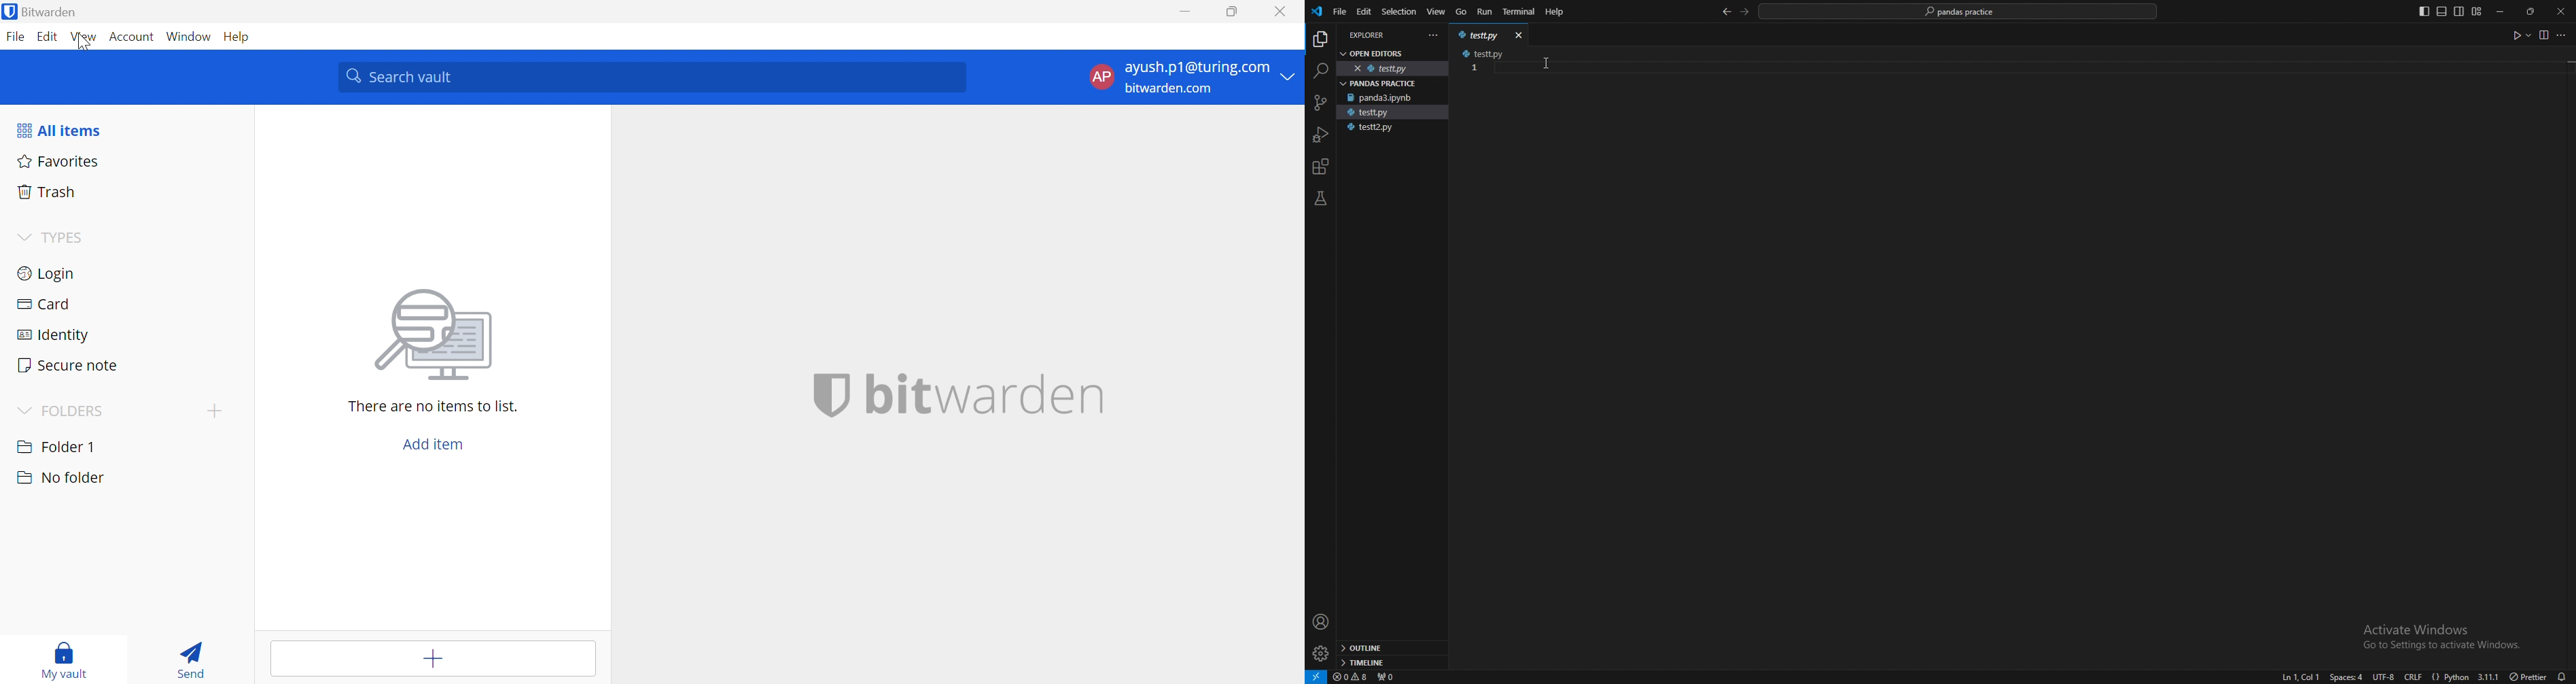  I want to click on Secure note, so click(69, 365).